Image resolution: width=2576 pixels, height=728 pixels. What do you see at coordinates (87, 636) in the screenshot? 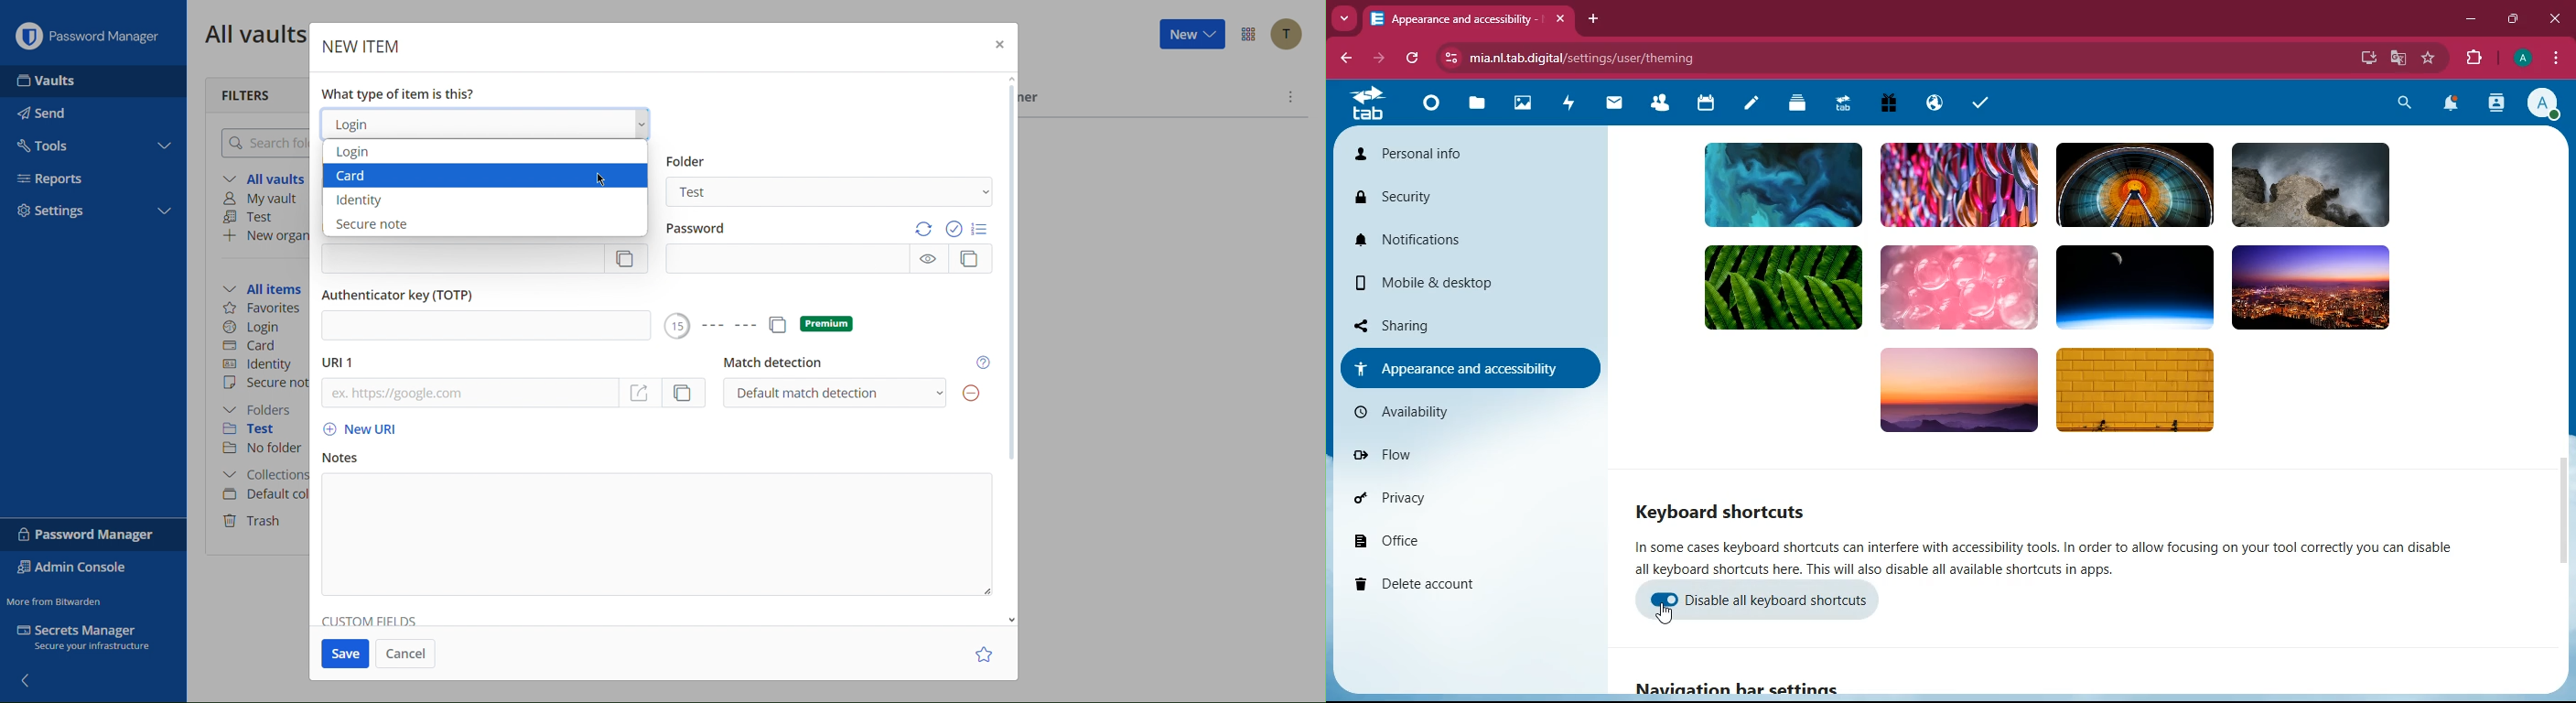
I see `Secrets Manager` at bounding box center [87, 636].